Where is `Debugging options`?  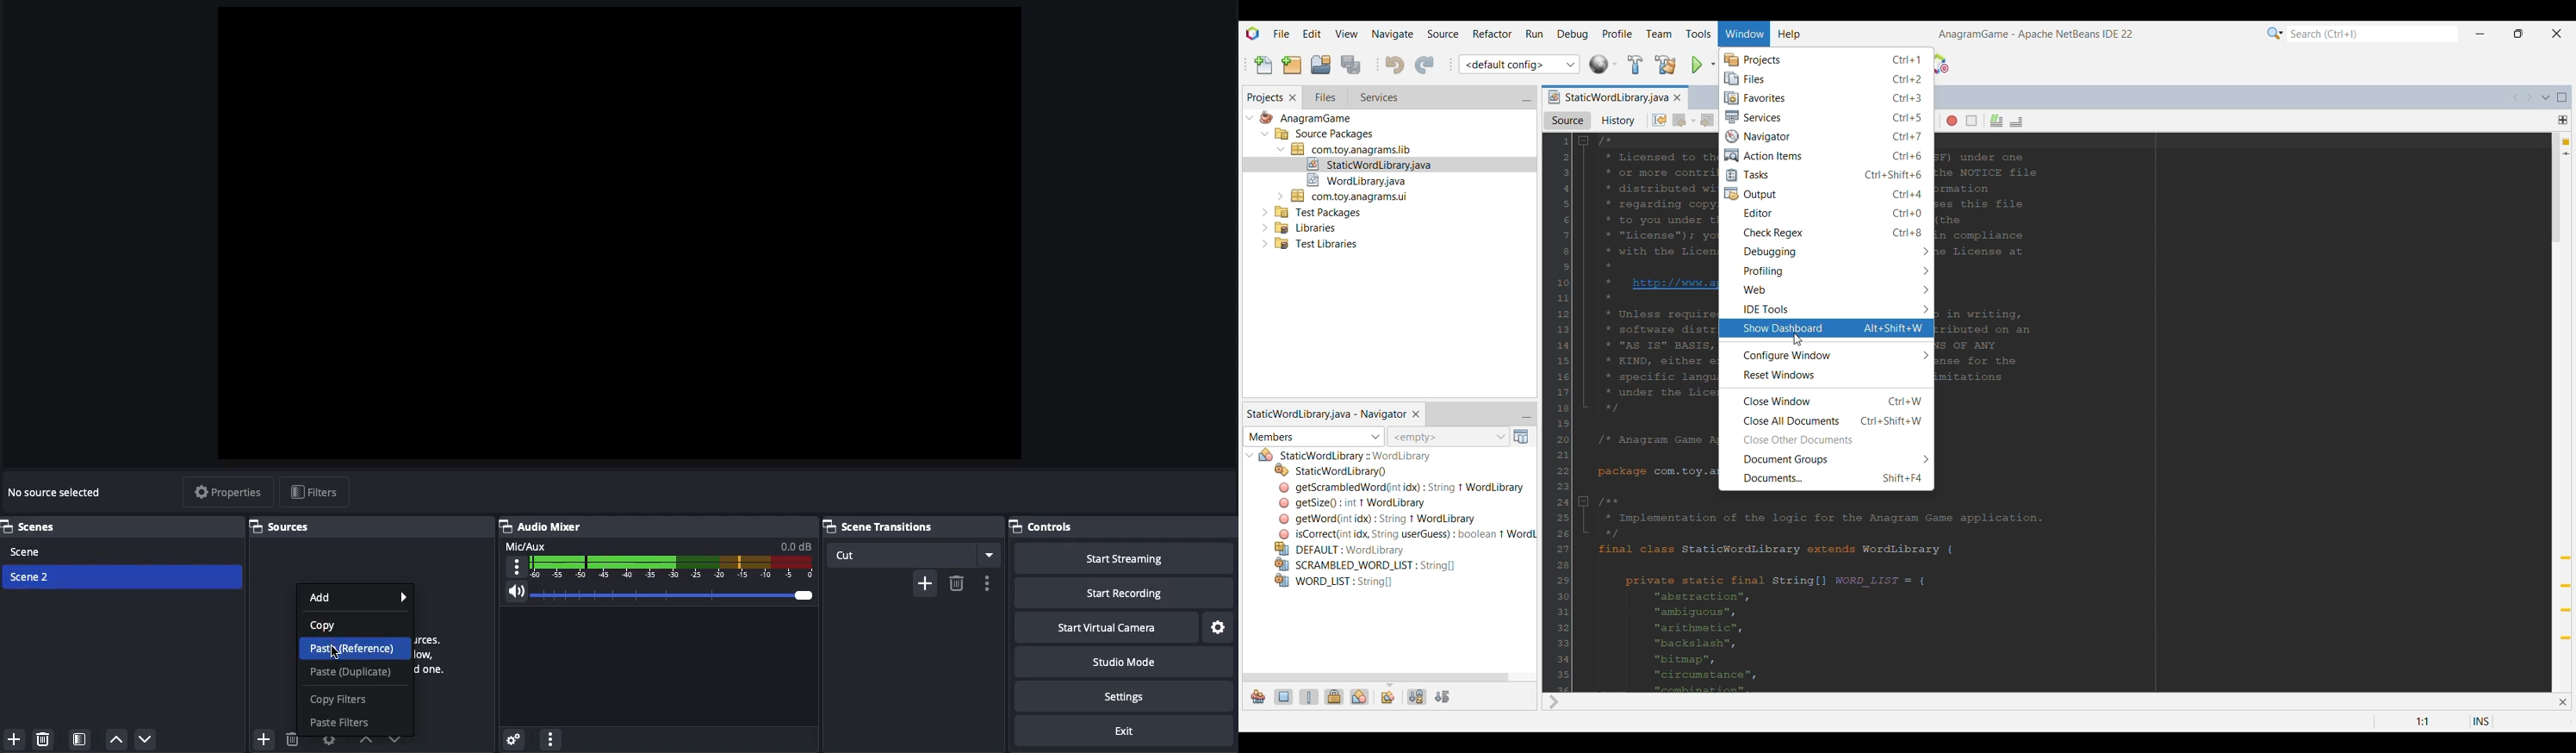 Debugging options is located at coordinates (1826, 252).